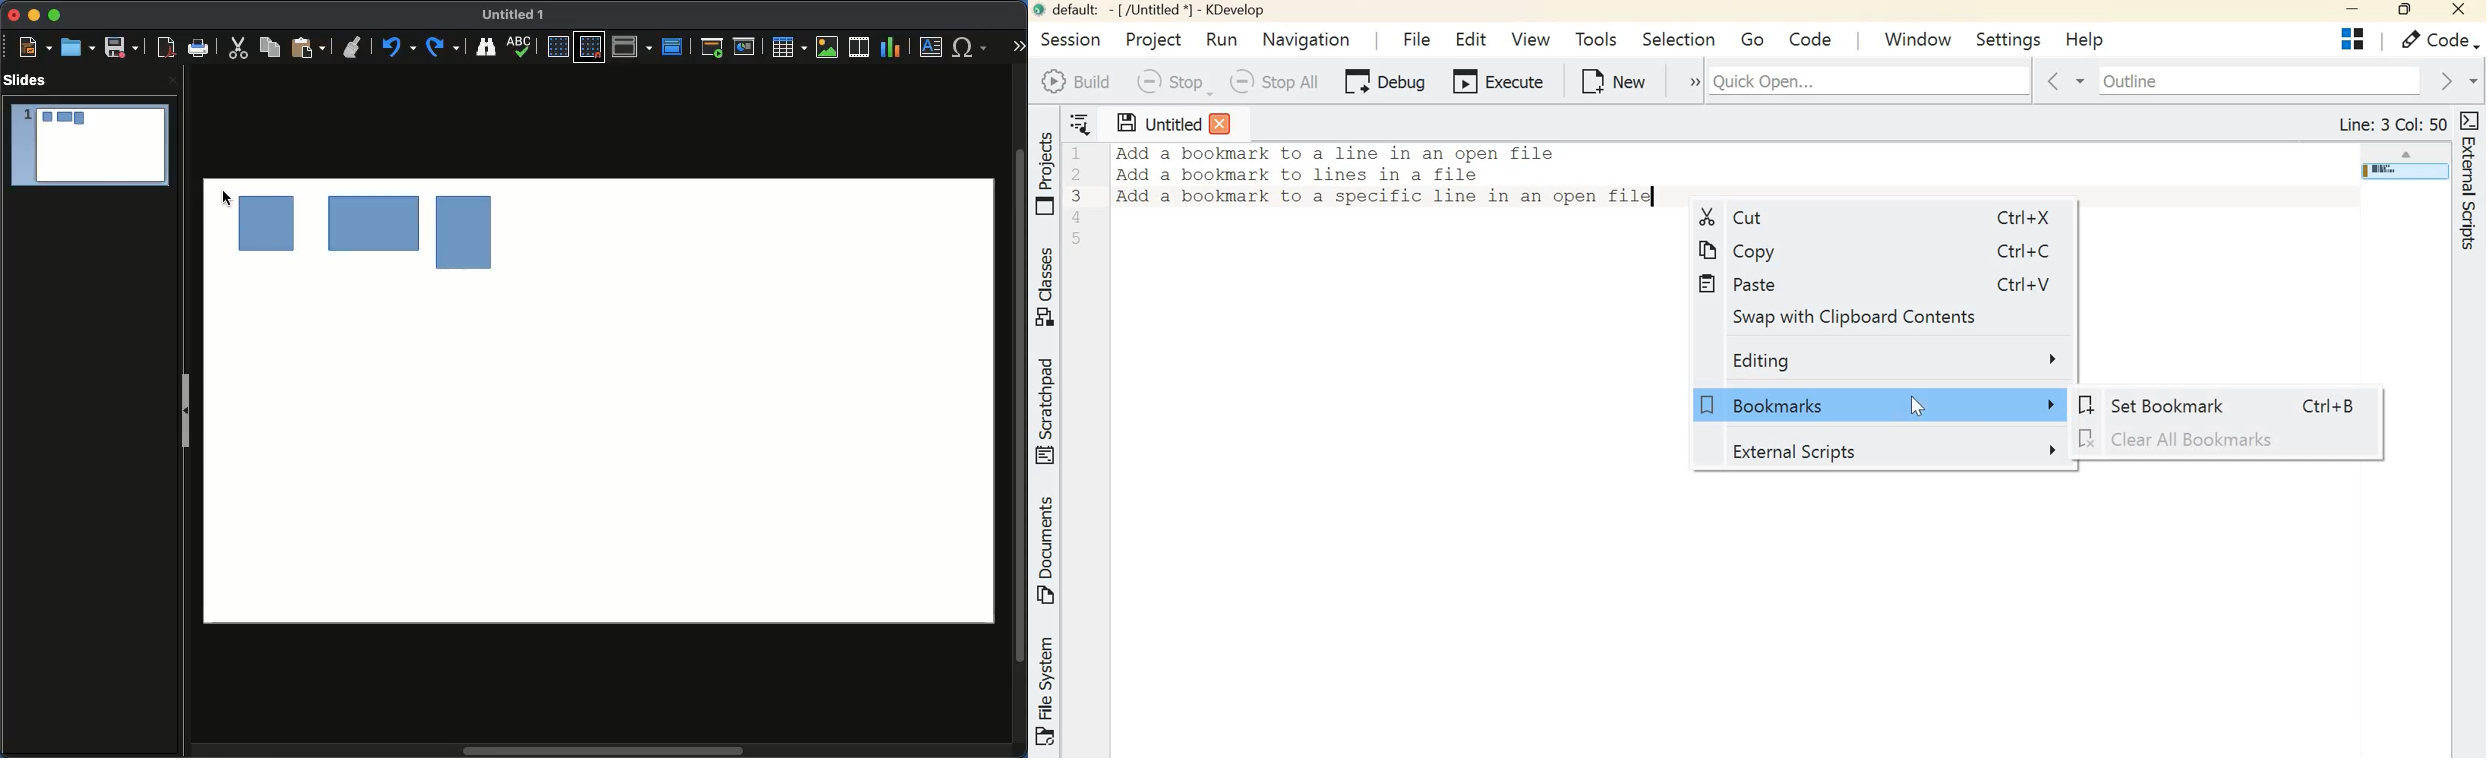 The width and height of the screenshot is (2492, 784). I want to click on Outline, so click(2257, 81).